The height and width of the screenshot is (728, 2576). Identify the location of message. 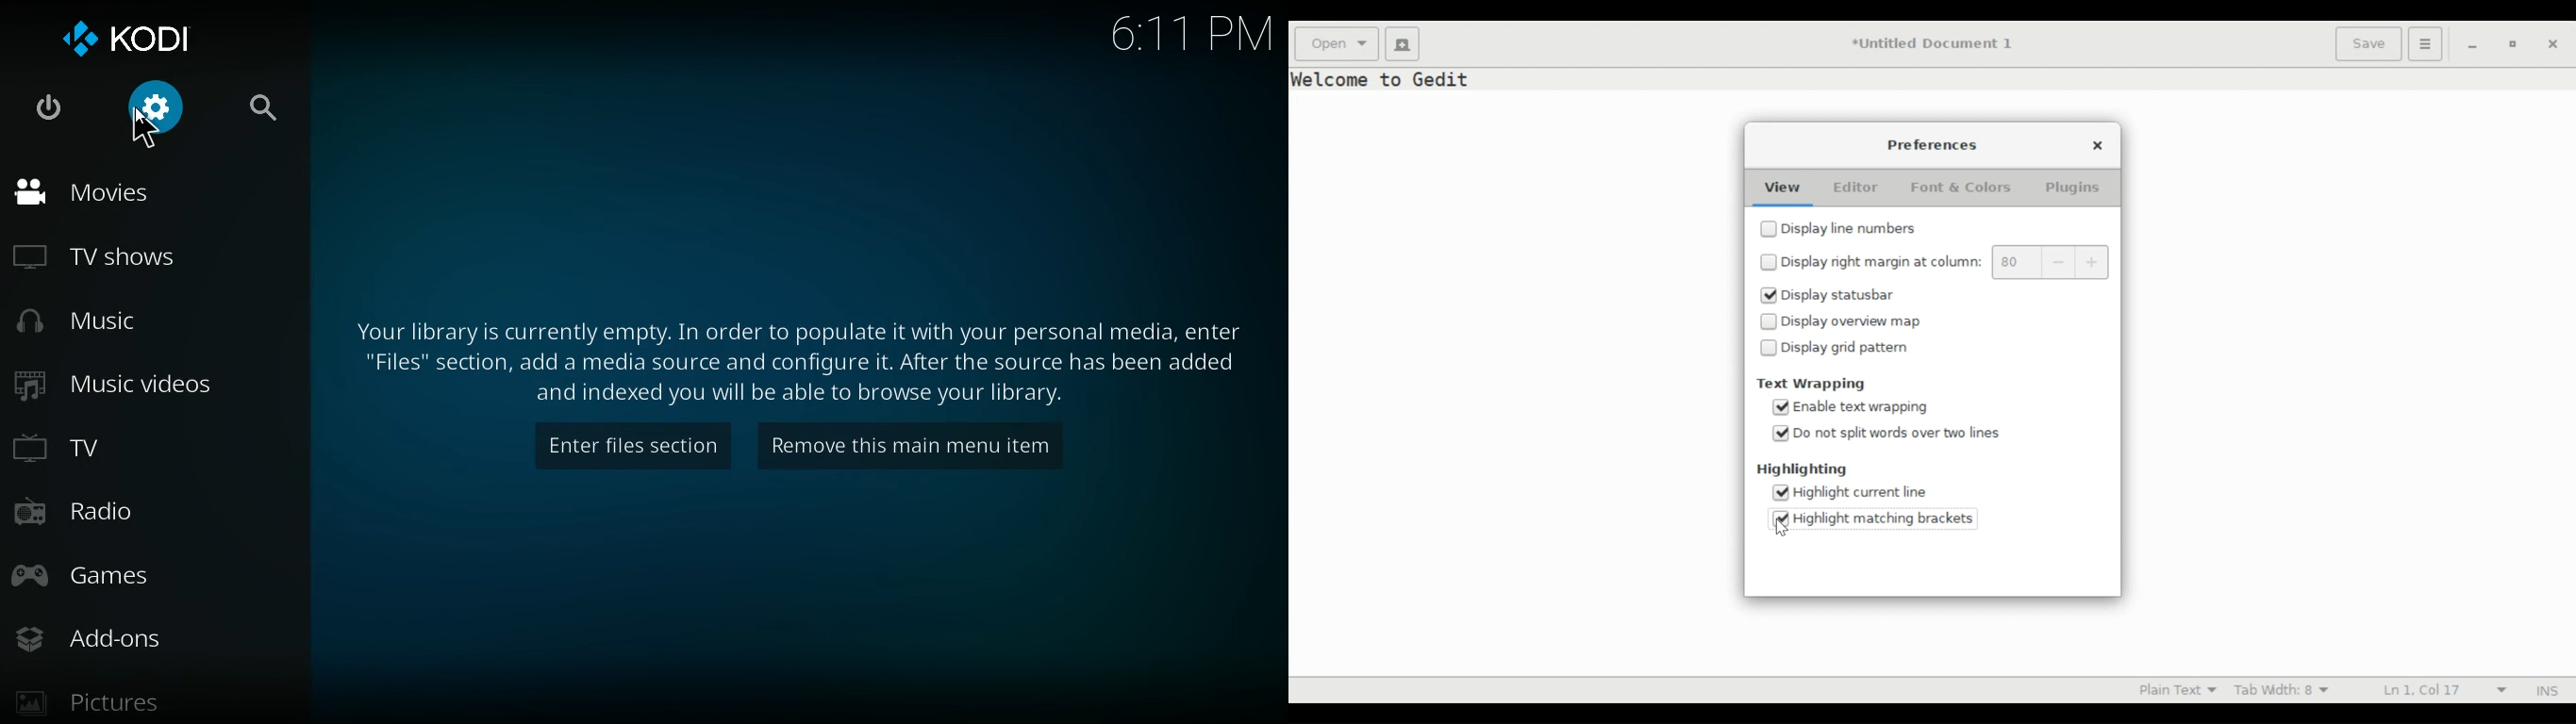
(785, 361).